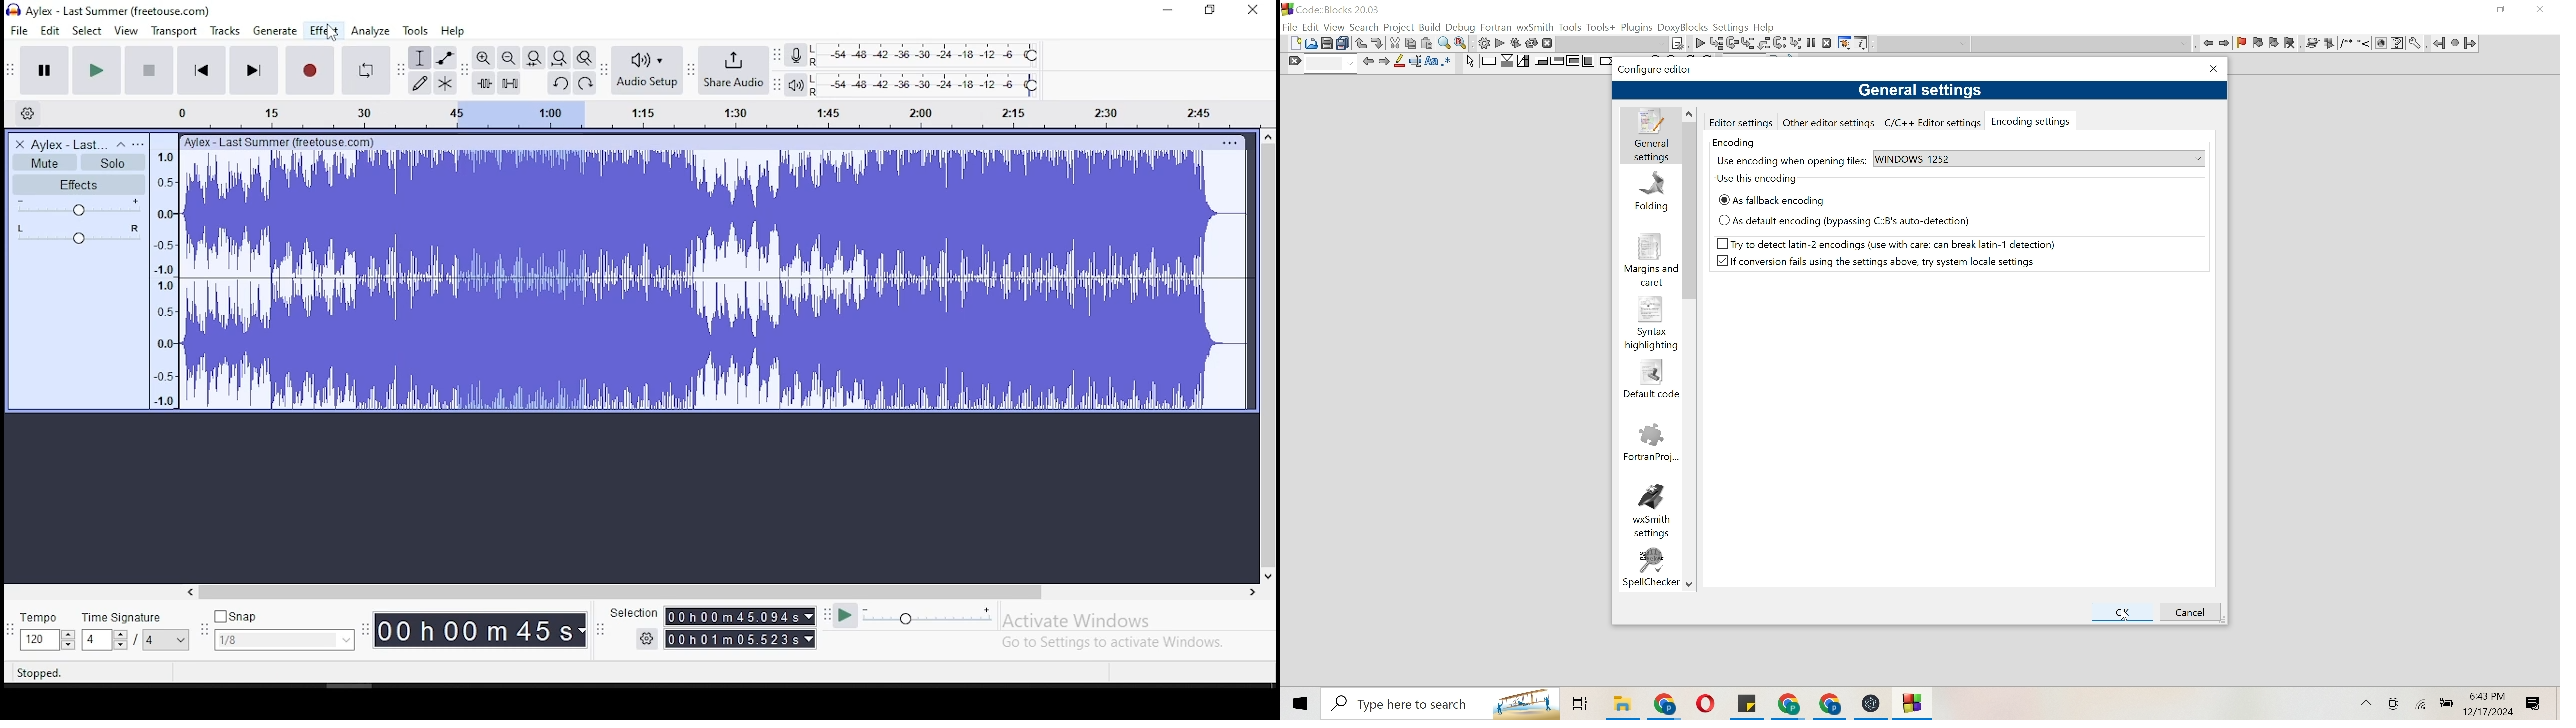  I want to click on Time and date, so click(2492, 704).